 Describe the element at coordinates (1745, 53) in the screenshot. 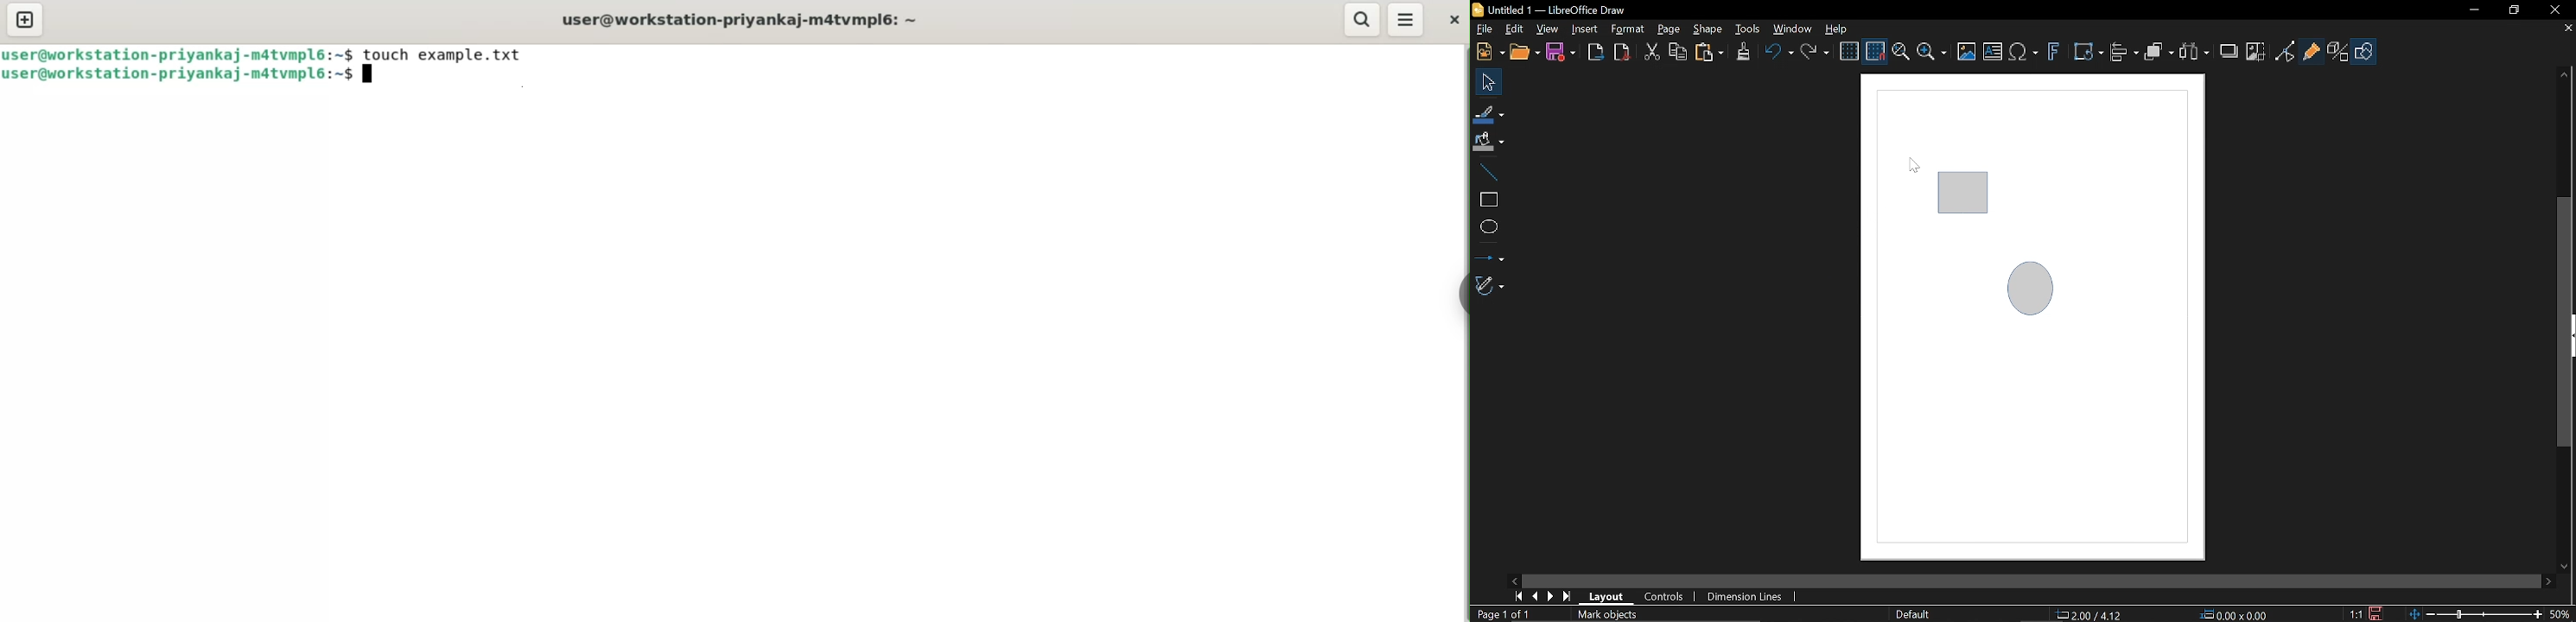

I see `Clone` at that location.